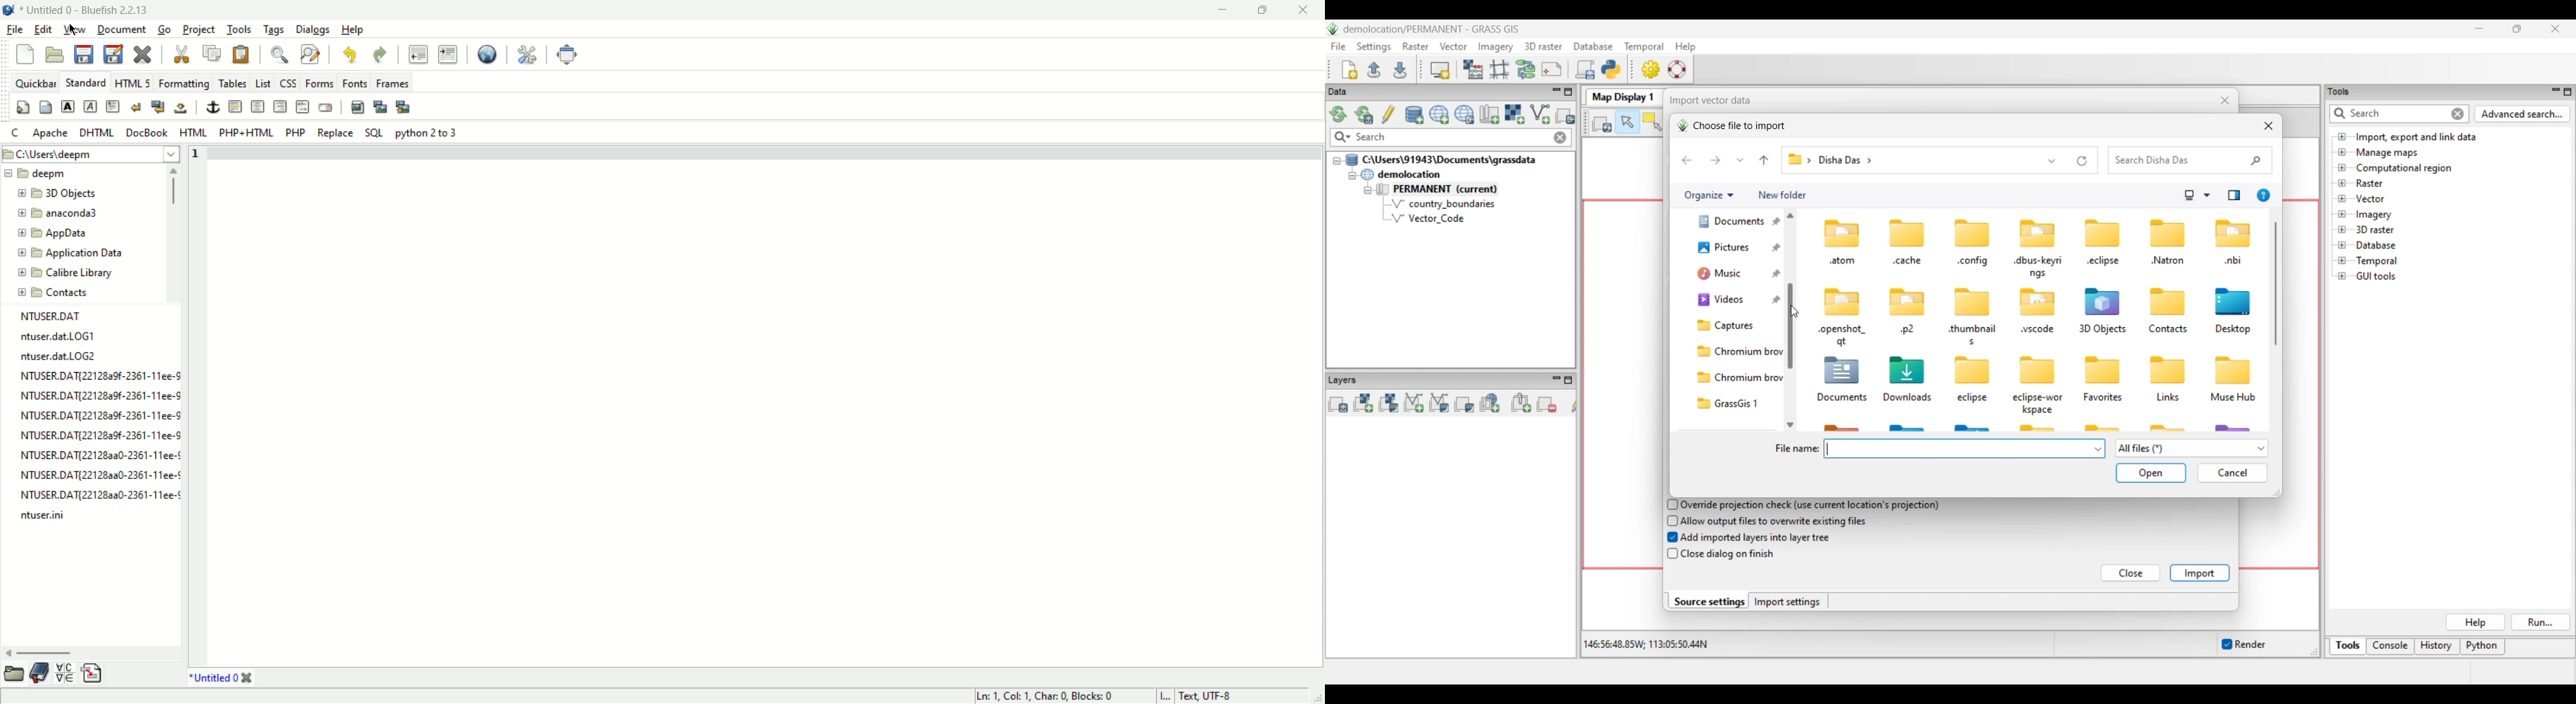 The width and height of the screenshot is (2576, 728). What do you see at coordinates (24, 108) in the screenshot?
I see `quickstart` at bounding box center [24, 108].